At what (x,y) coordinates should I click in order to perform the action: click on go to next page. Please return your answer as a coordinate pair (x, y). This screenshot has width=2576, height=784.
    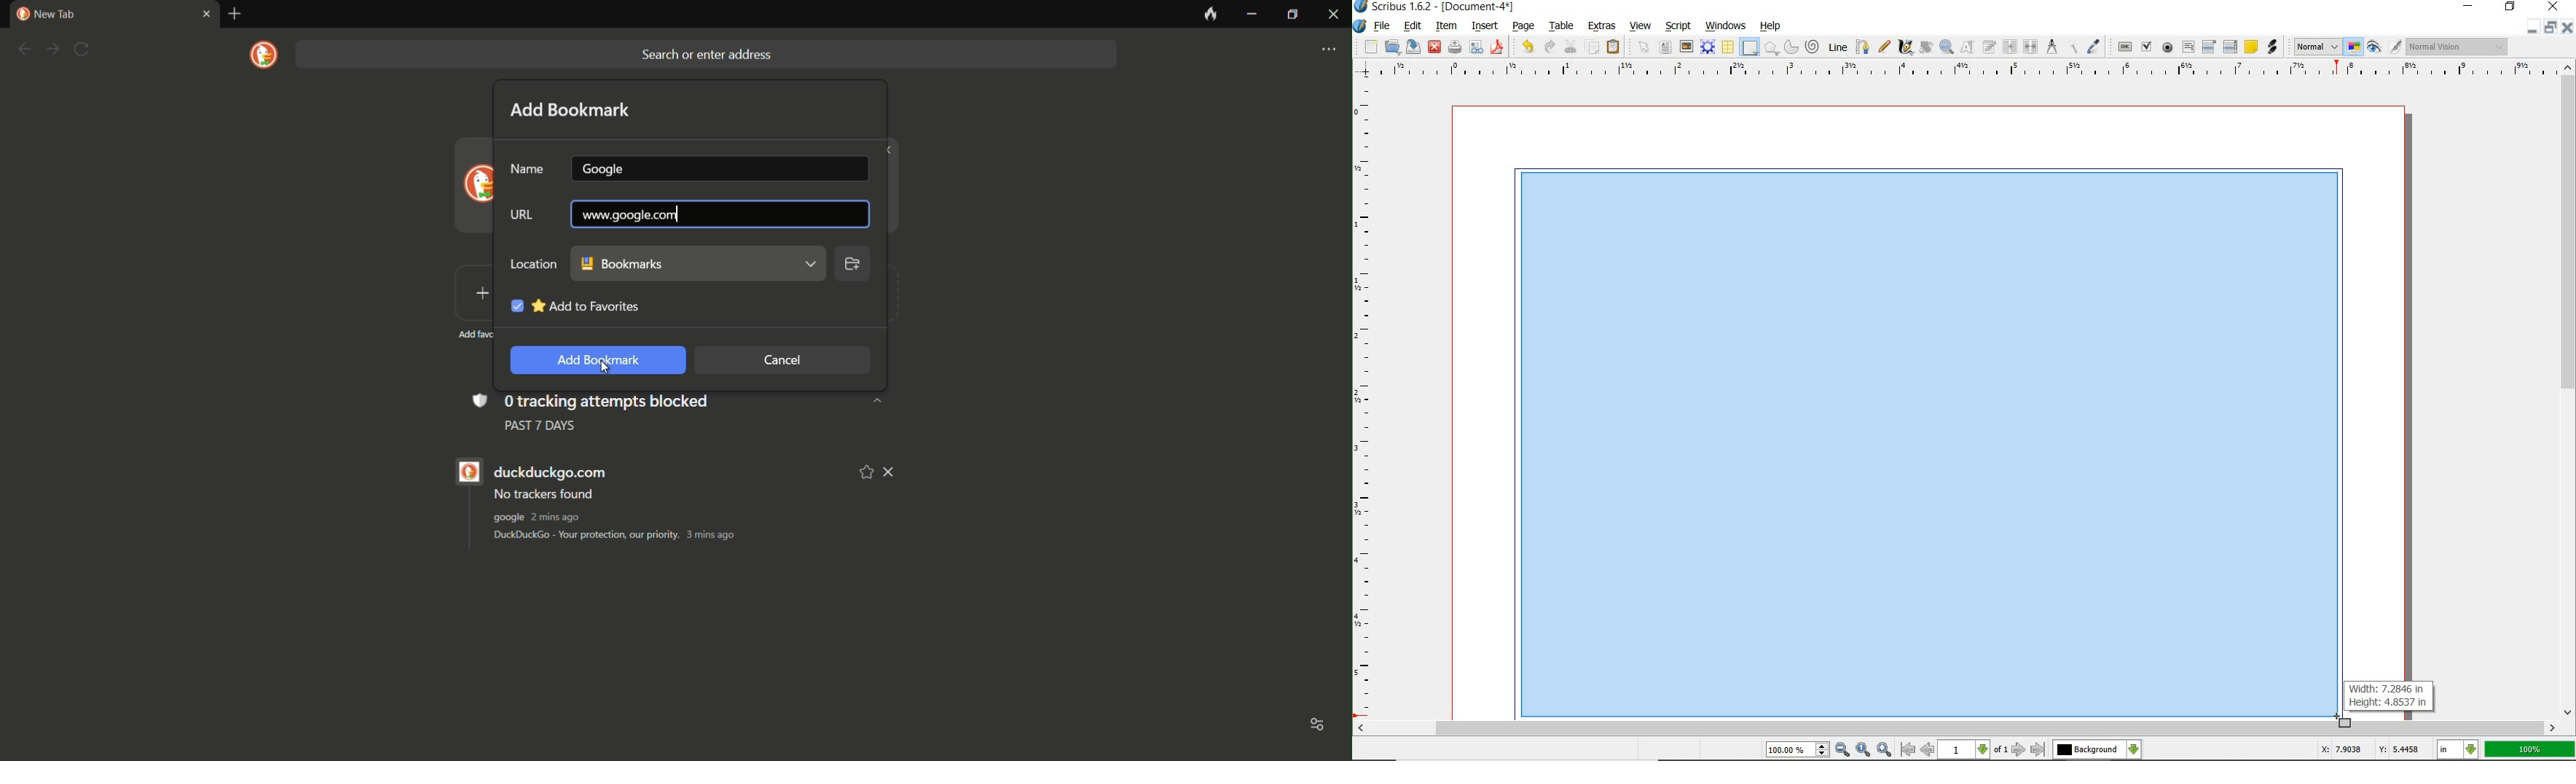
    Looking at the image, I should click on (2019, 749).